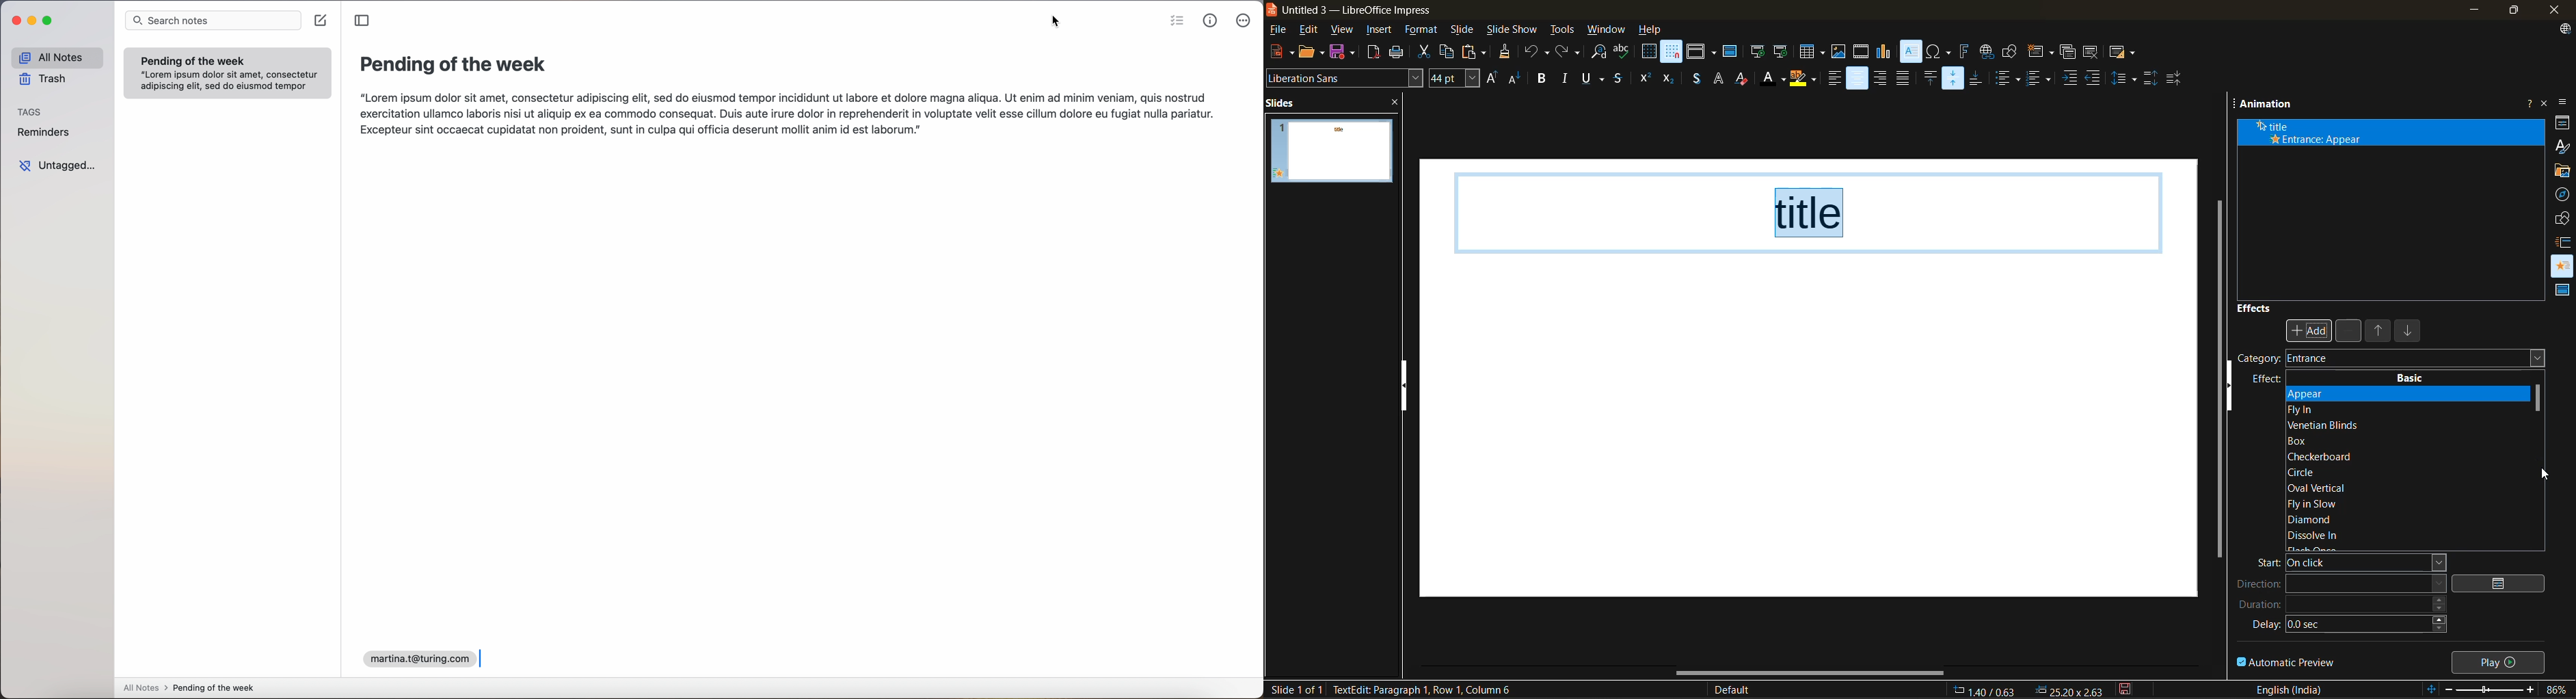 Image resolution: width=2576 pixels, height=700 pixels. I want to click on move up, so click(2380, 333).